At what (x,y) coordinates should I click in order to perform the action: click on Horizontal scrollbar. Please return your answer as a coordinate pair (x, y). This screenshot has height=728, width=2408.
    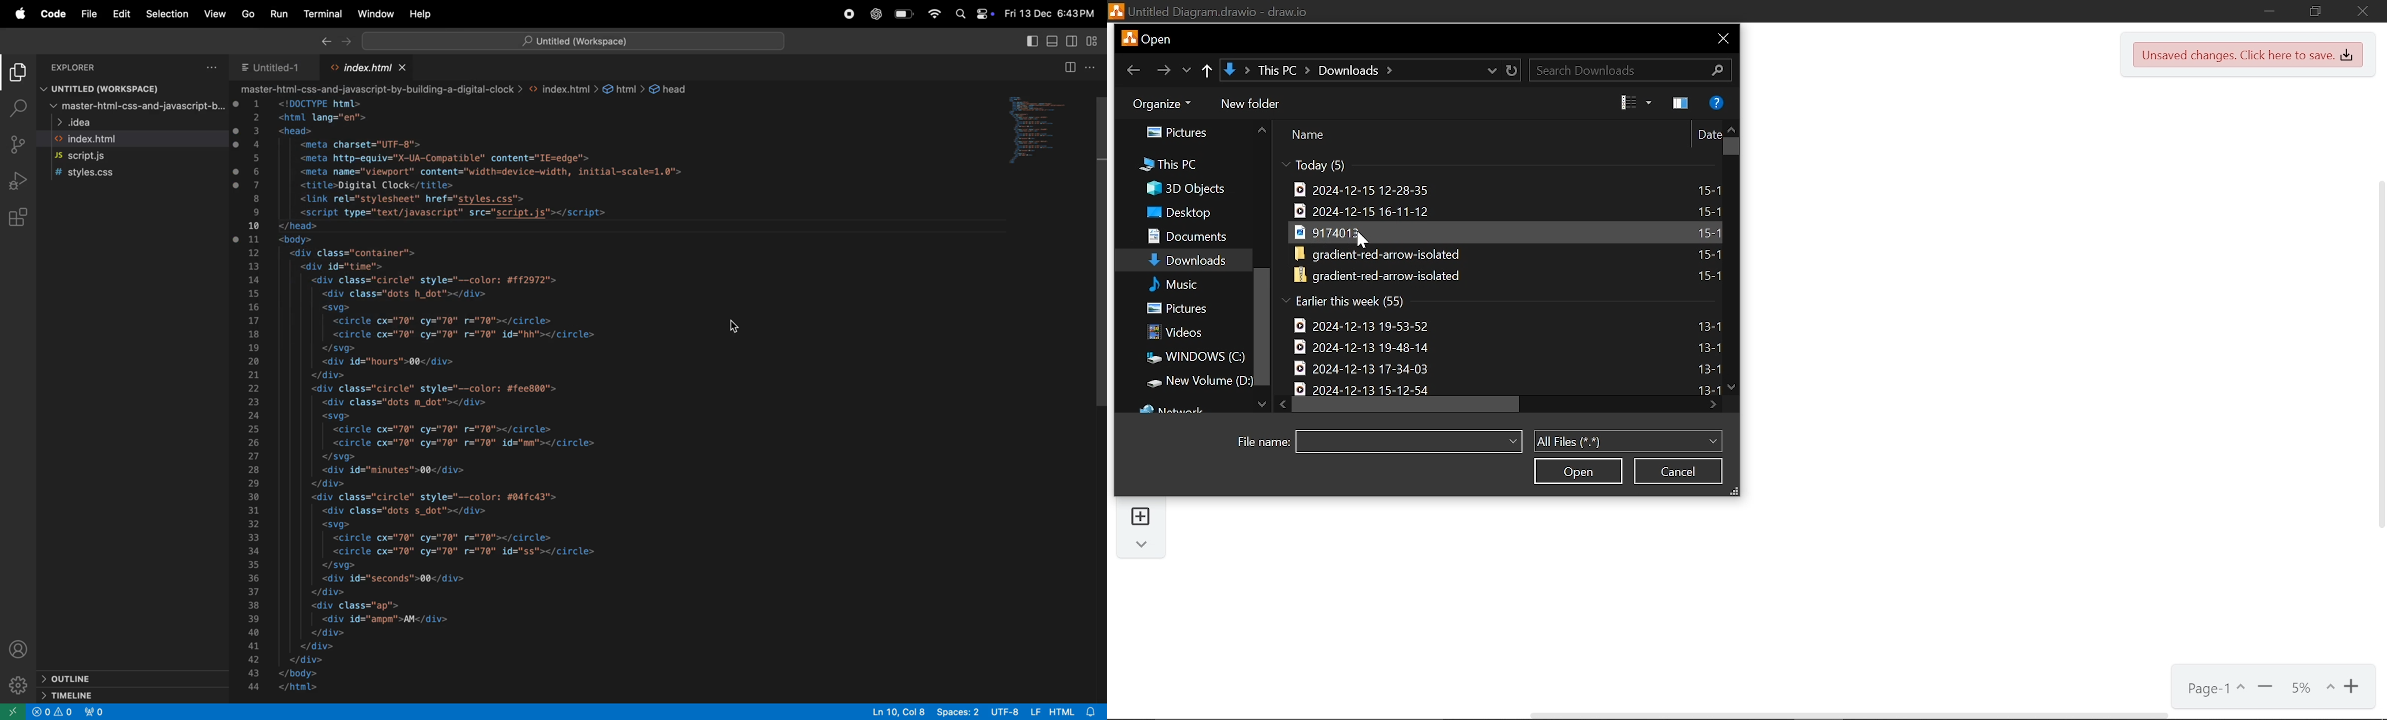
    Looking at the image, I should click on (1849, 715).